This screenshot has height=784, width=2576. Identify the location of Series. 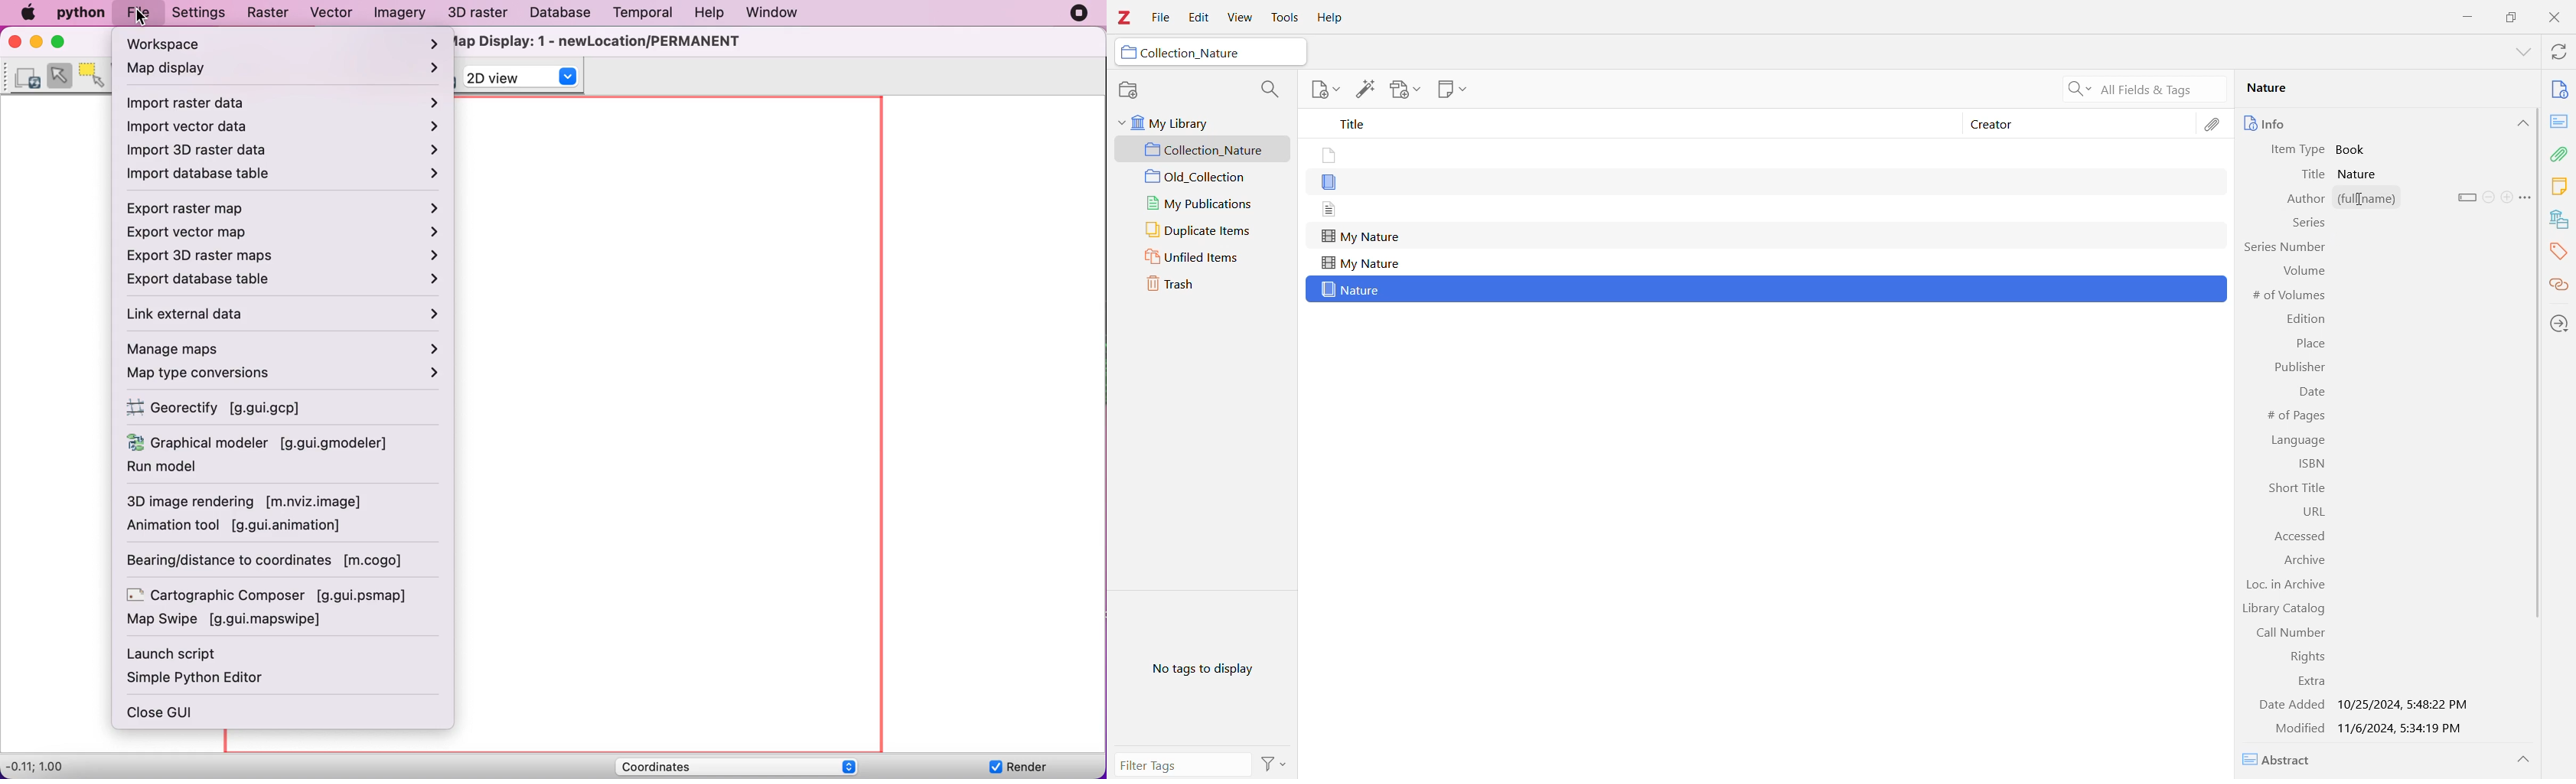
(2307, 225).